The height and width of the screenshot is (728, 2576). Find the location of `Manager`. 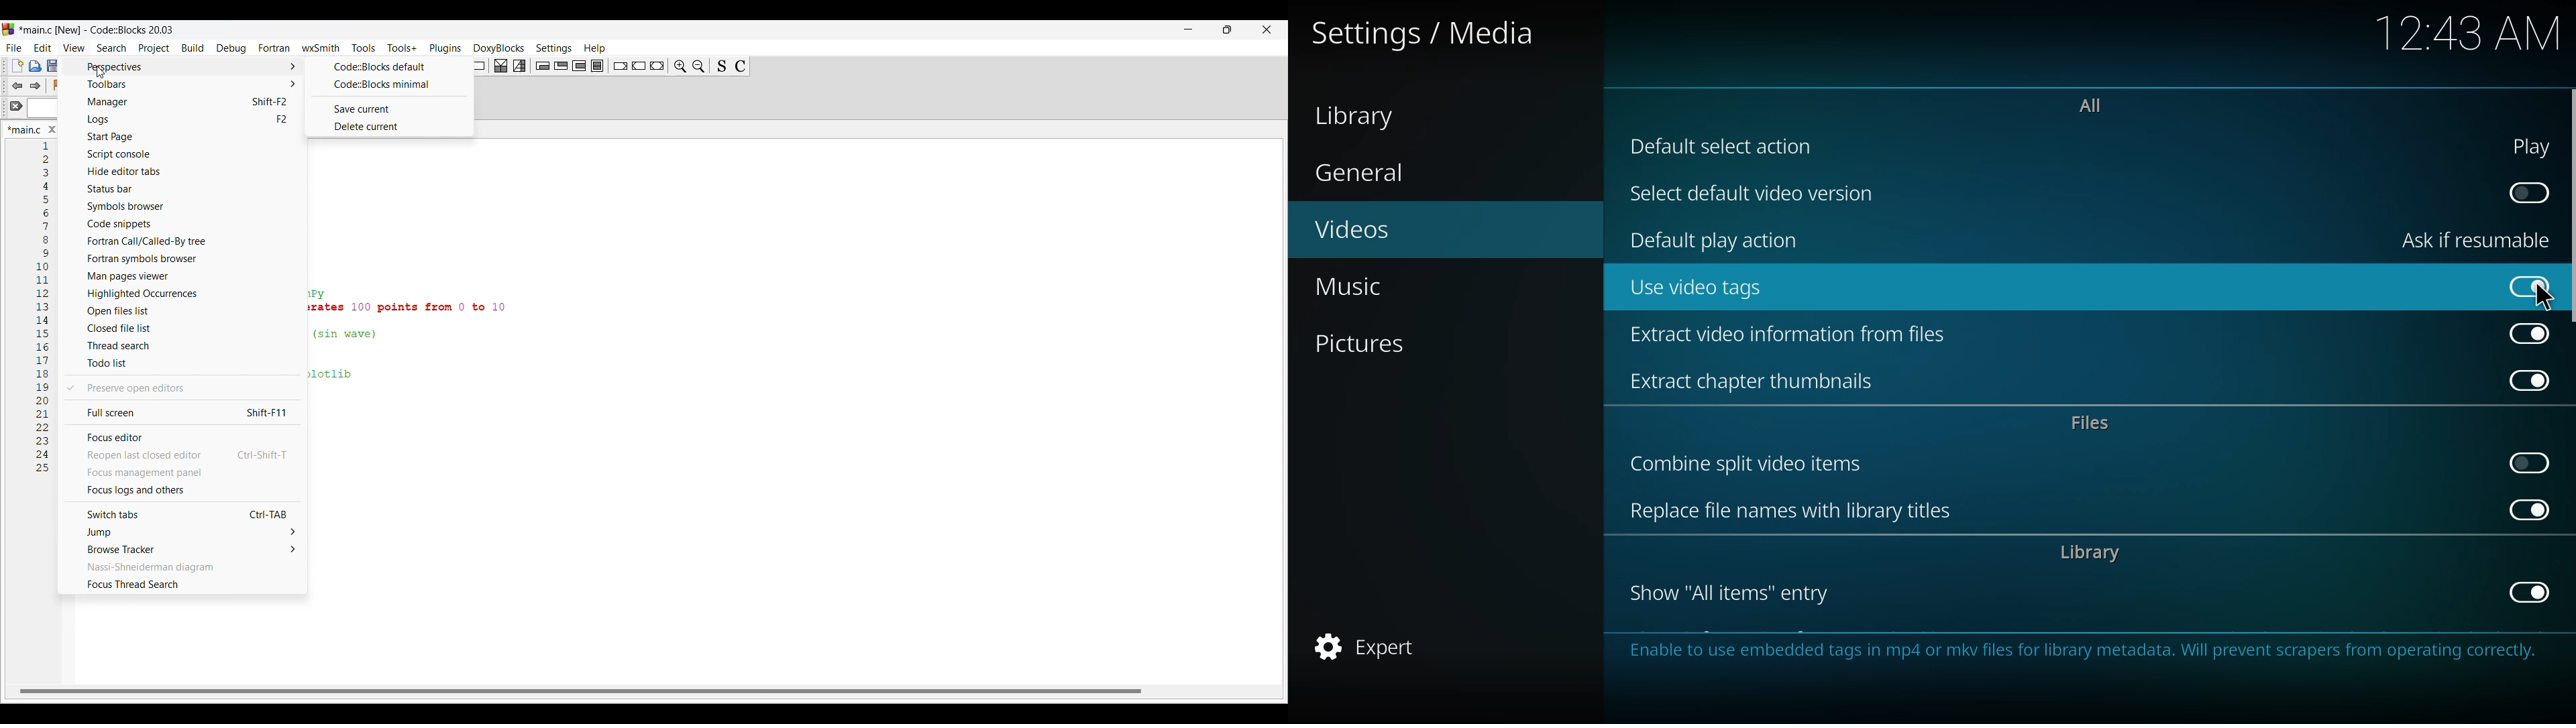

Manager is located at coordinates (186, 103).